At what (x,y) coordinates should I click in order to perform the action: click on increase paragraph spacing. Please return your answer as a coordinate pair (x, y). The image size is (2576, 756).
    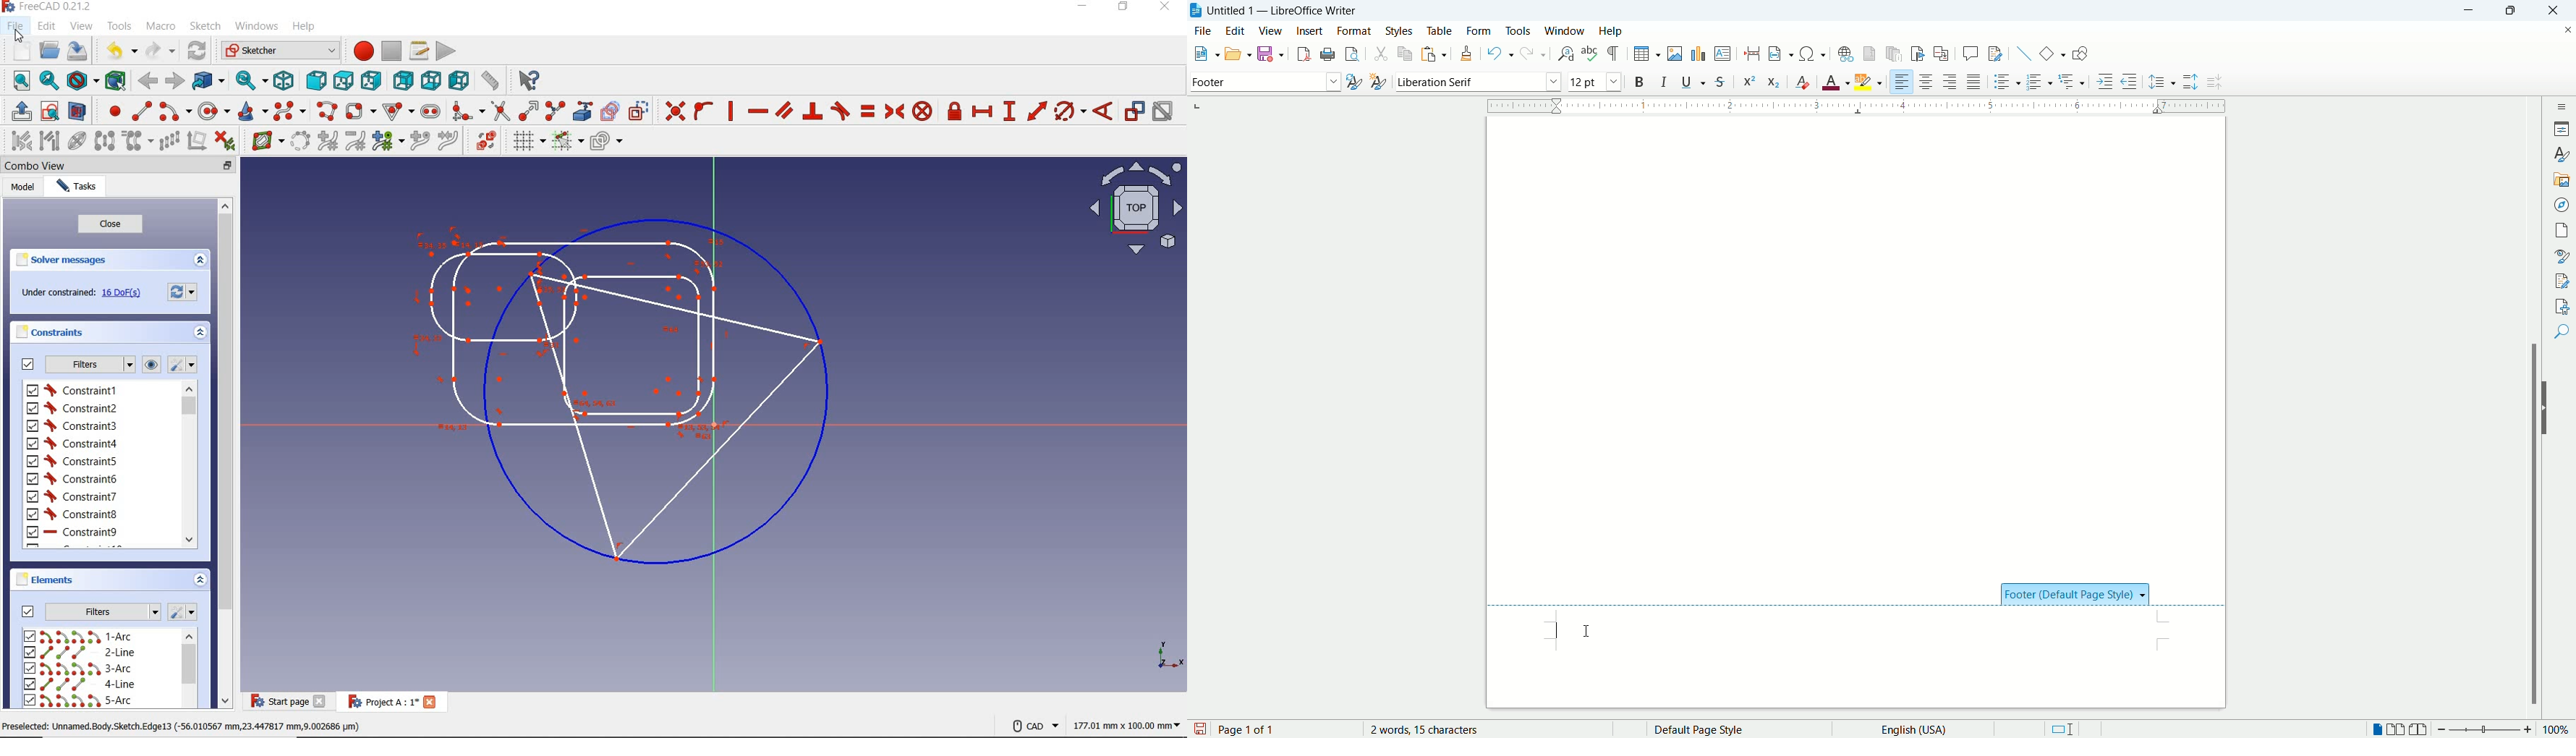
    Looking at the image, I should click on (2190, 82).